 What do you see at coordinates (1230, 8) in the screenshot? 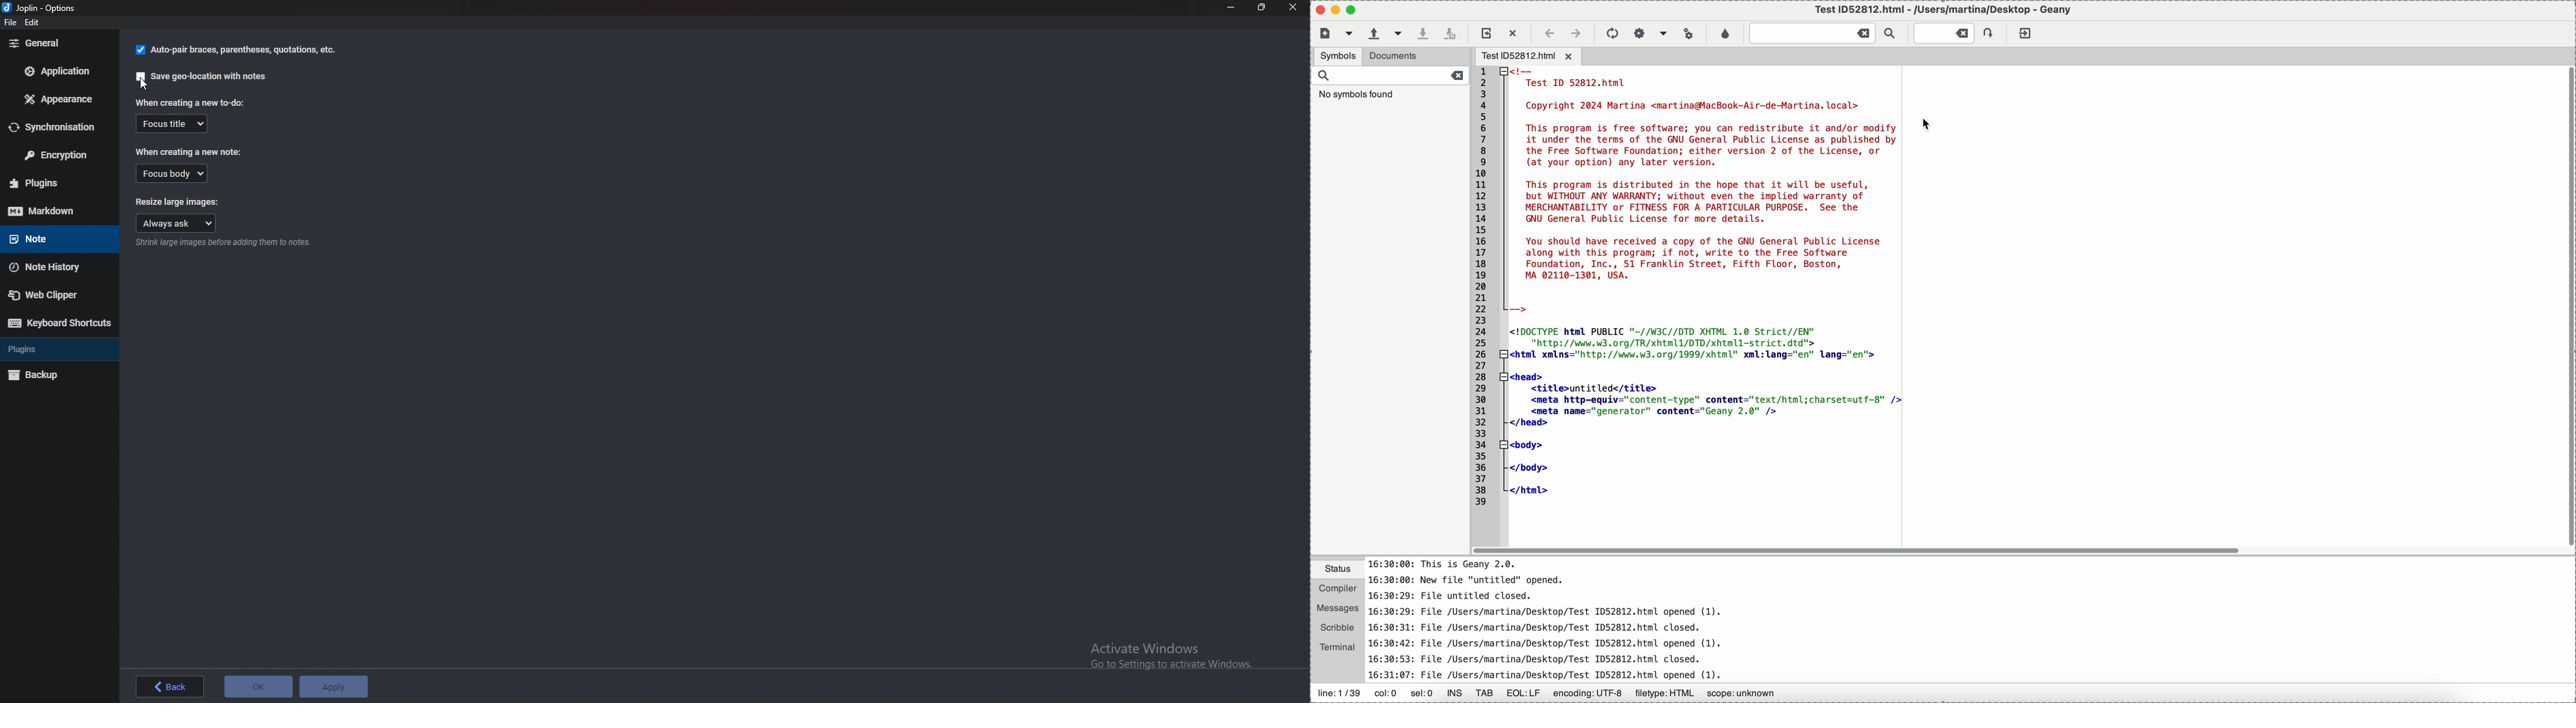
I see `Minimize` at bounding box center [1230, 8].